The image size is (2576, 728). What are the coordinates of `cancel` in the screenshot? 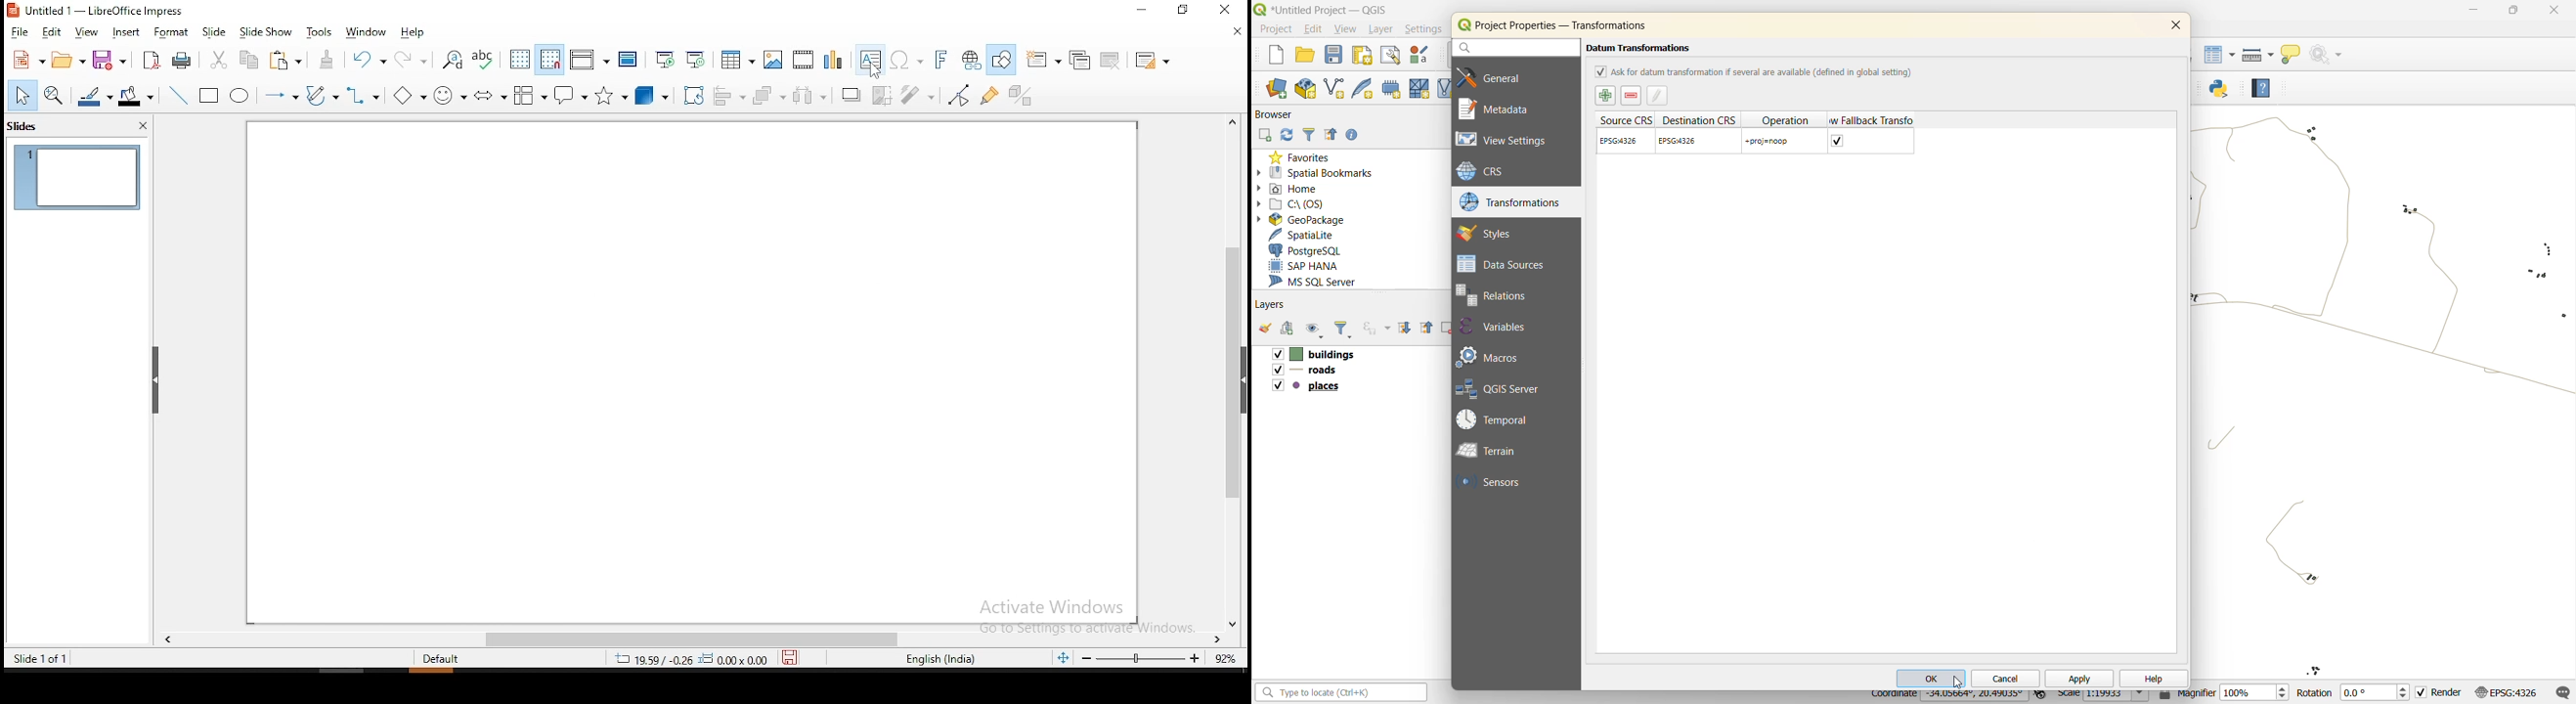 It's located at (2005, 679).